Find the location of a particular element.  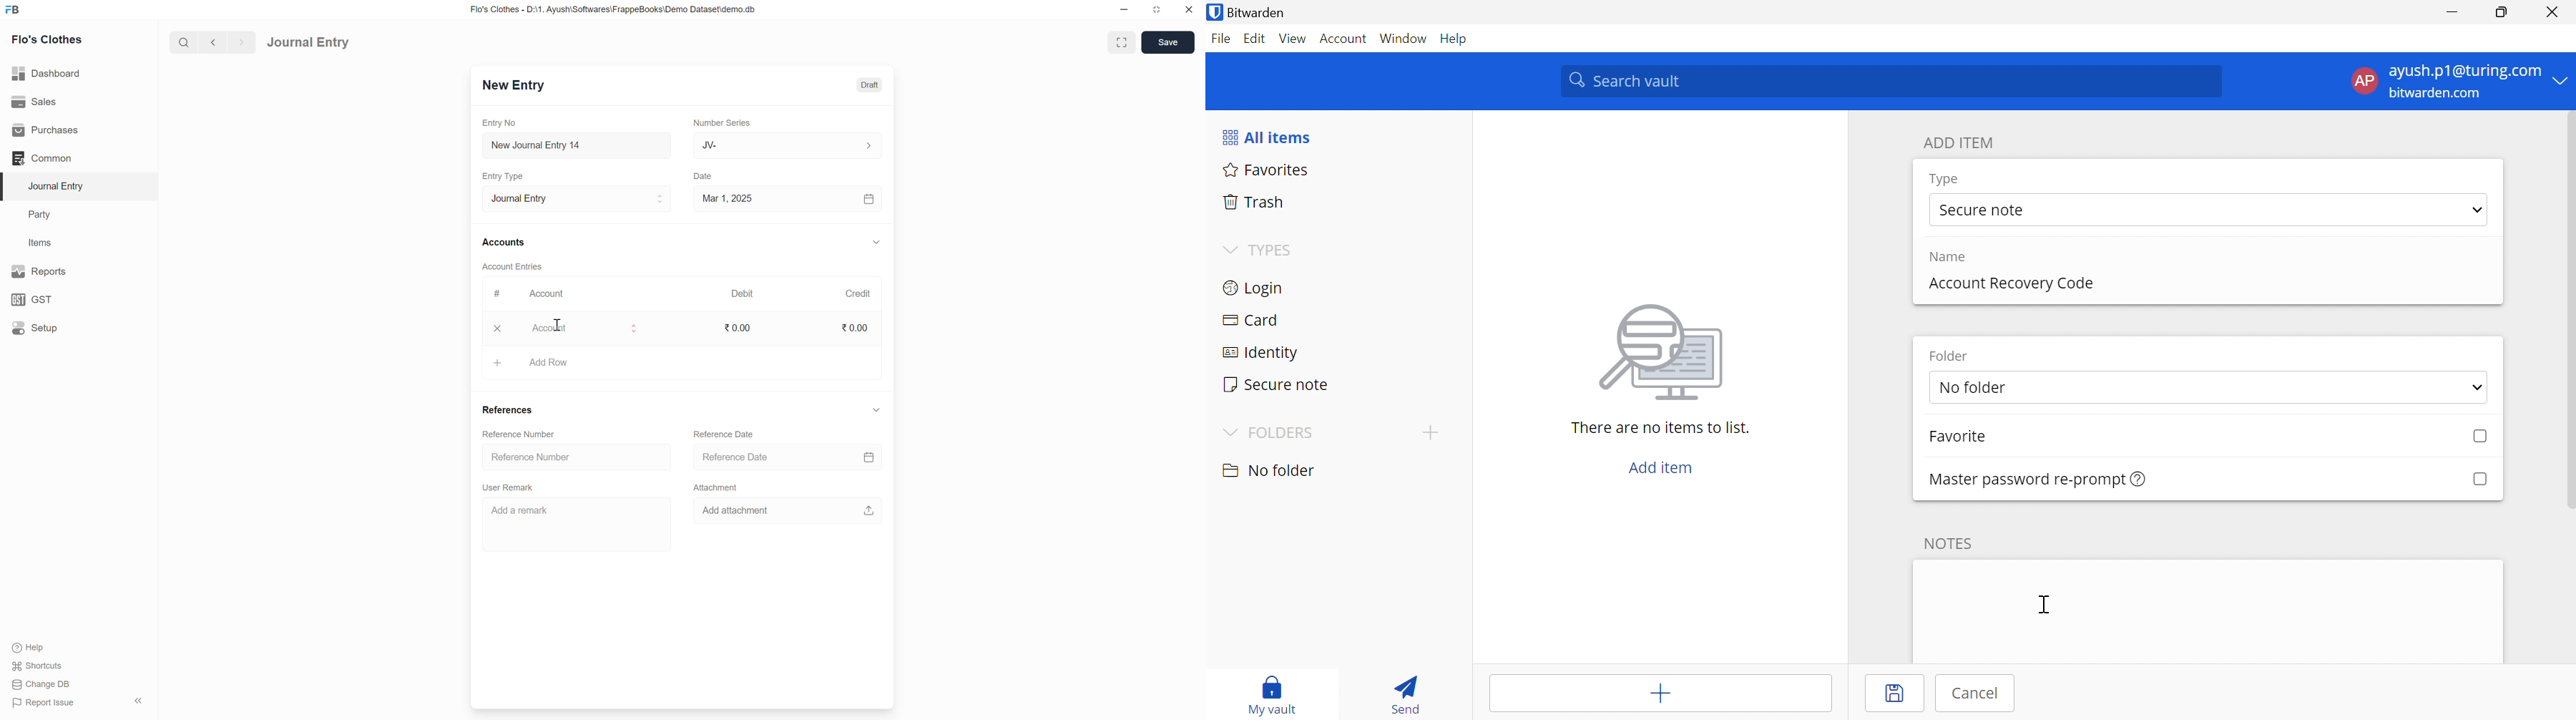

Account Recovery Code is located at coordinates (2009, 282).